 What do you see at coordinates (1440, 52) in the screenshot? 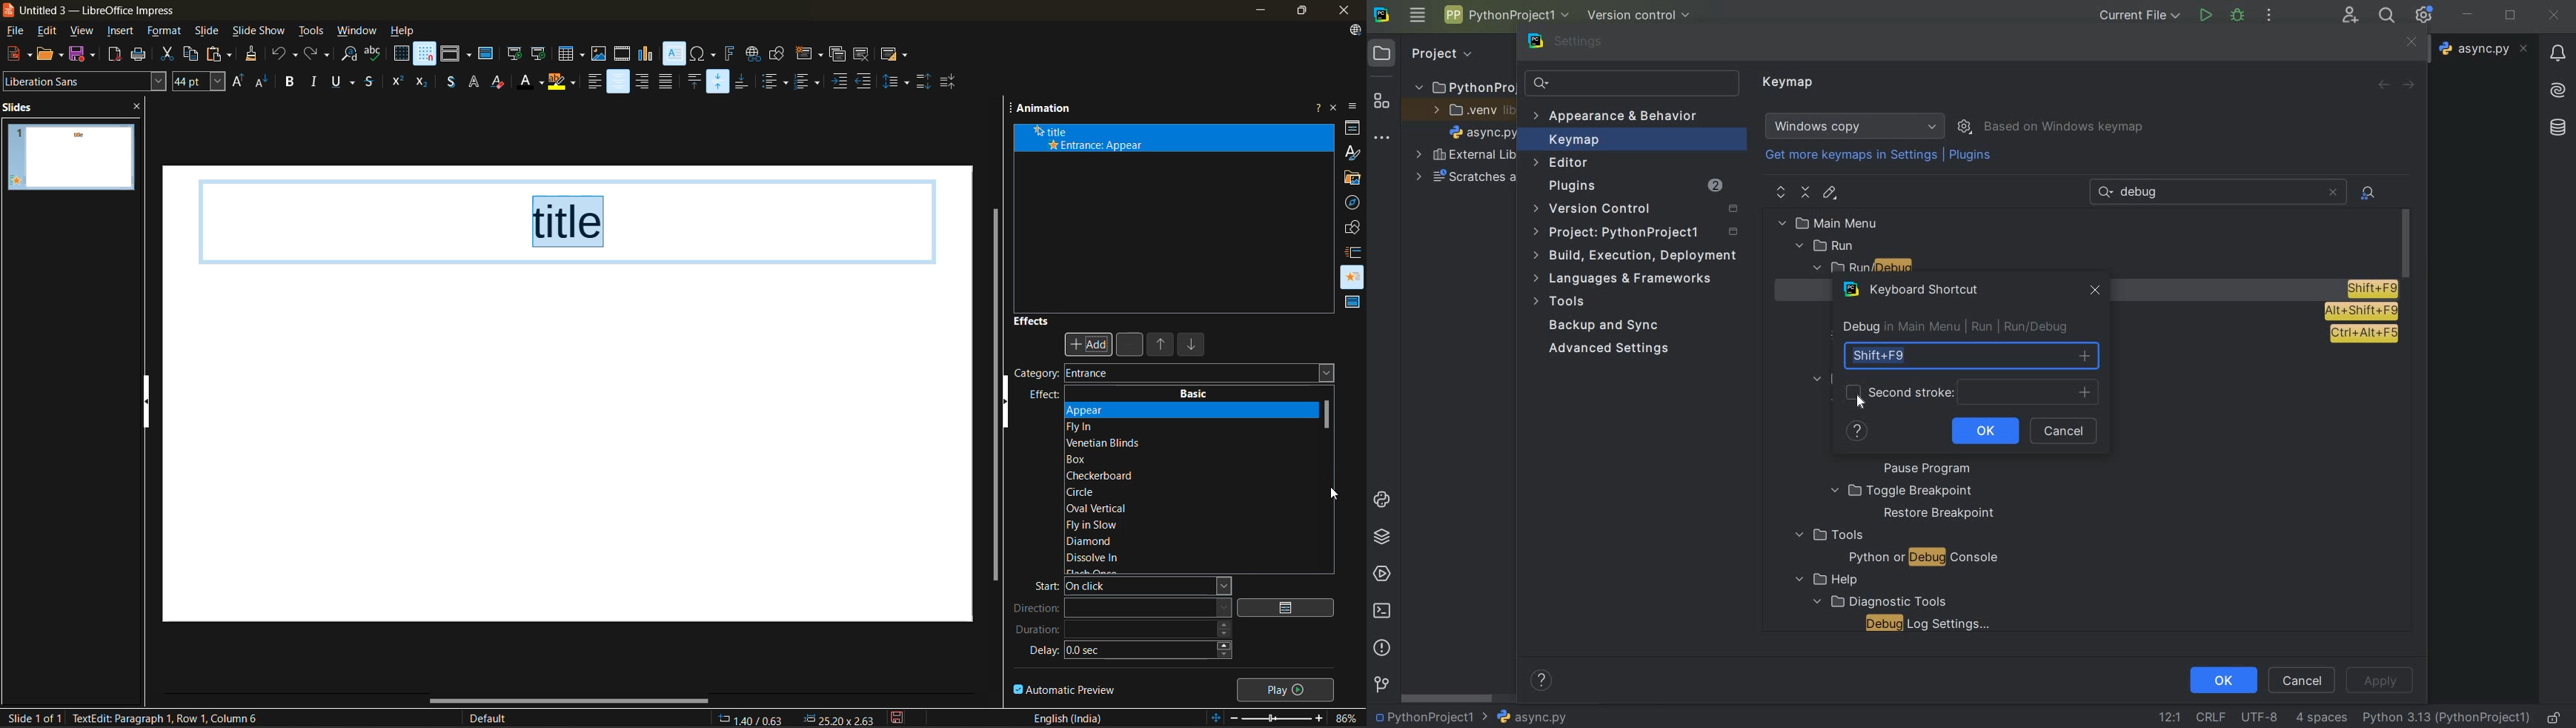
I see `Project` at bounding box center [1440, 52].